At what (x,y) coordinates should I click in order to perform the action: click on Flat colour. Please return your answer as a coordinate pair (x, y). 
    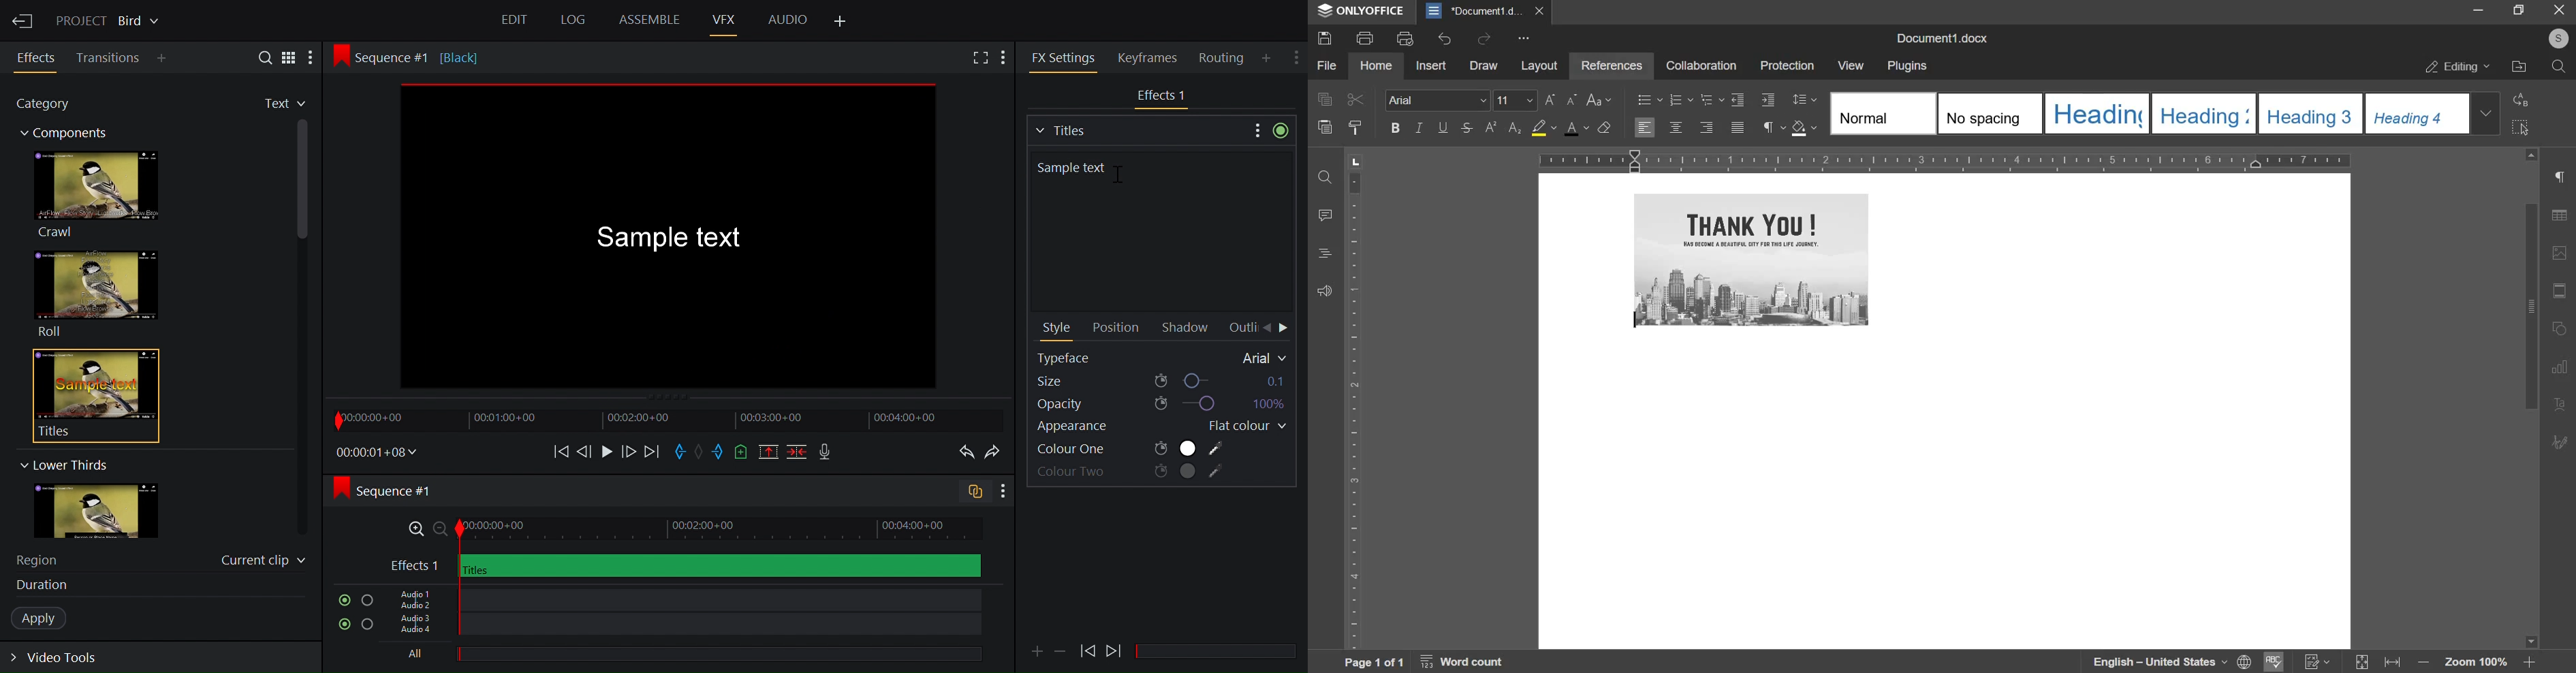
    Looking at the image, I should click on (1242, 426).